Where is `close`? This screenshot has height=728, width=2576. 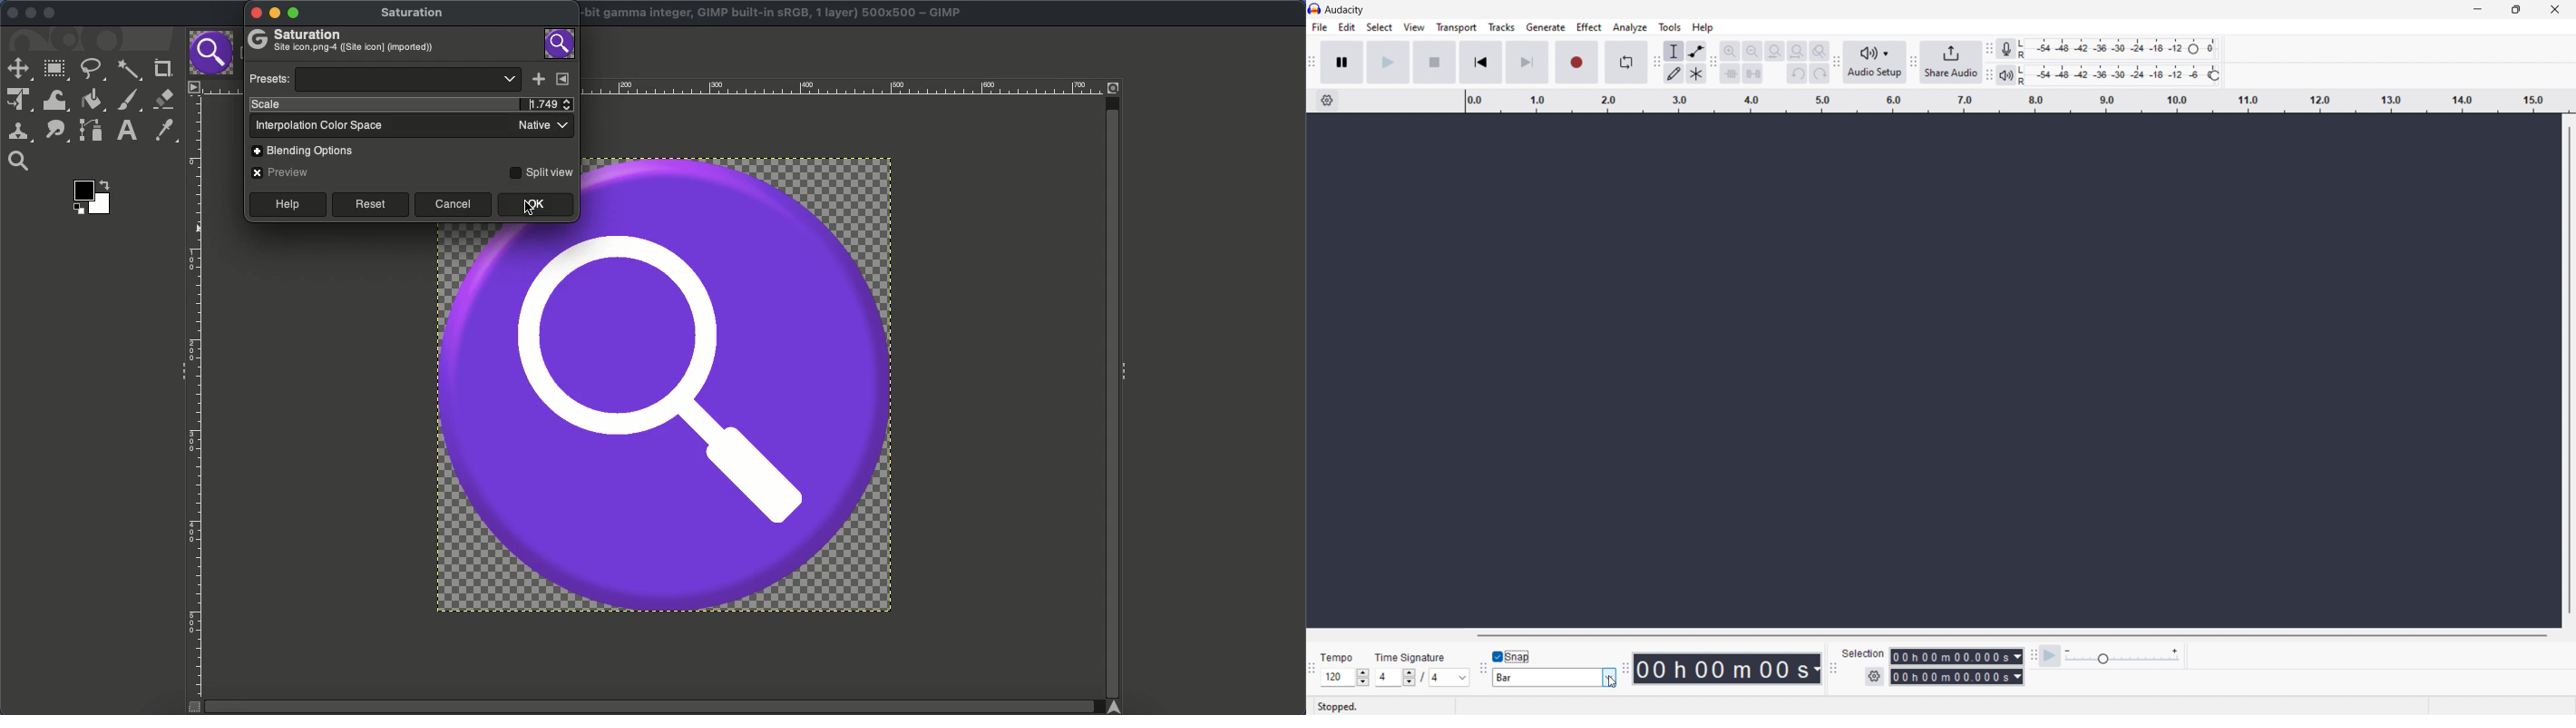 close is located at coordinates (2554, 9).